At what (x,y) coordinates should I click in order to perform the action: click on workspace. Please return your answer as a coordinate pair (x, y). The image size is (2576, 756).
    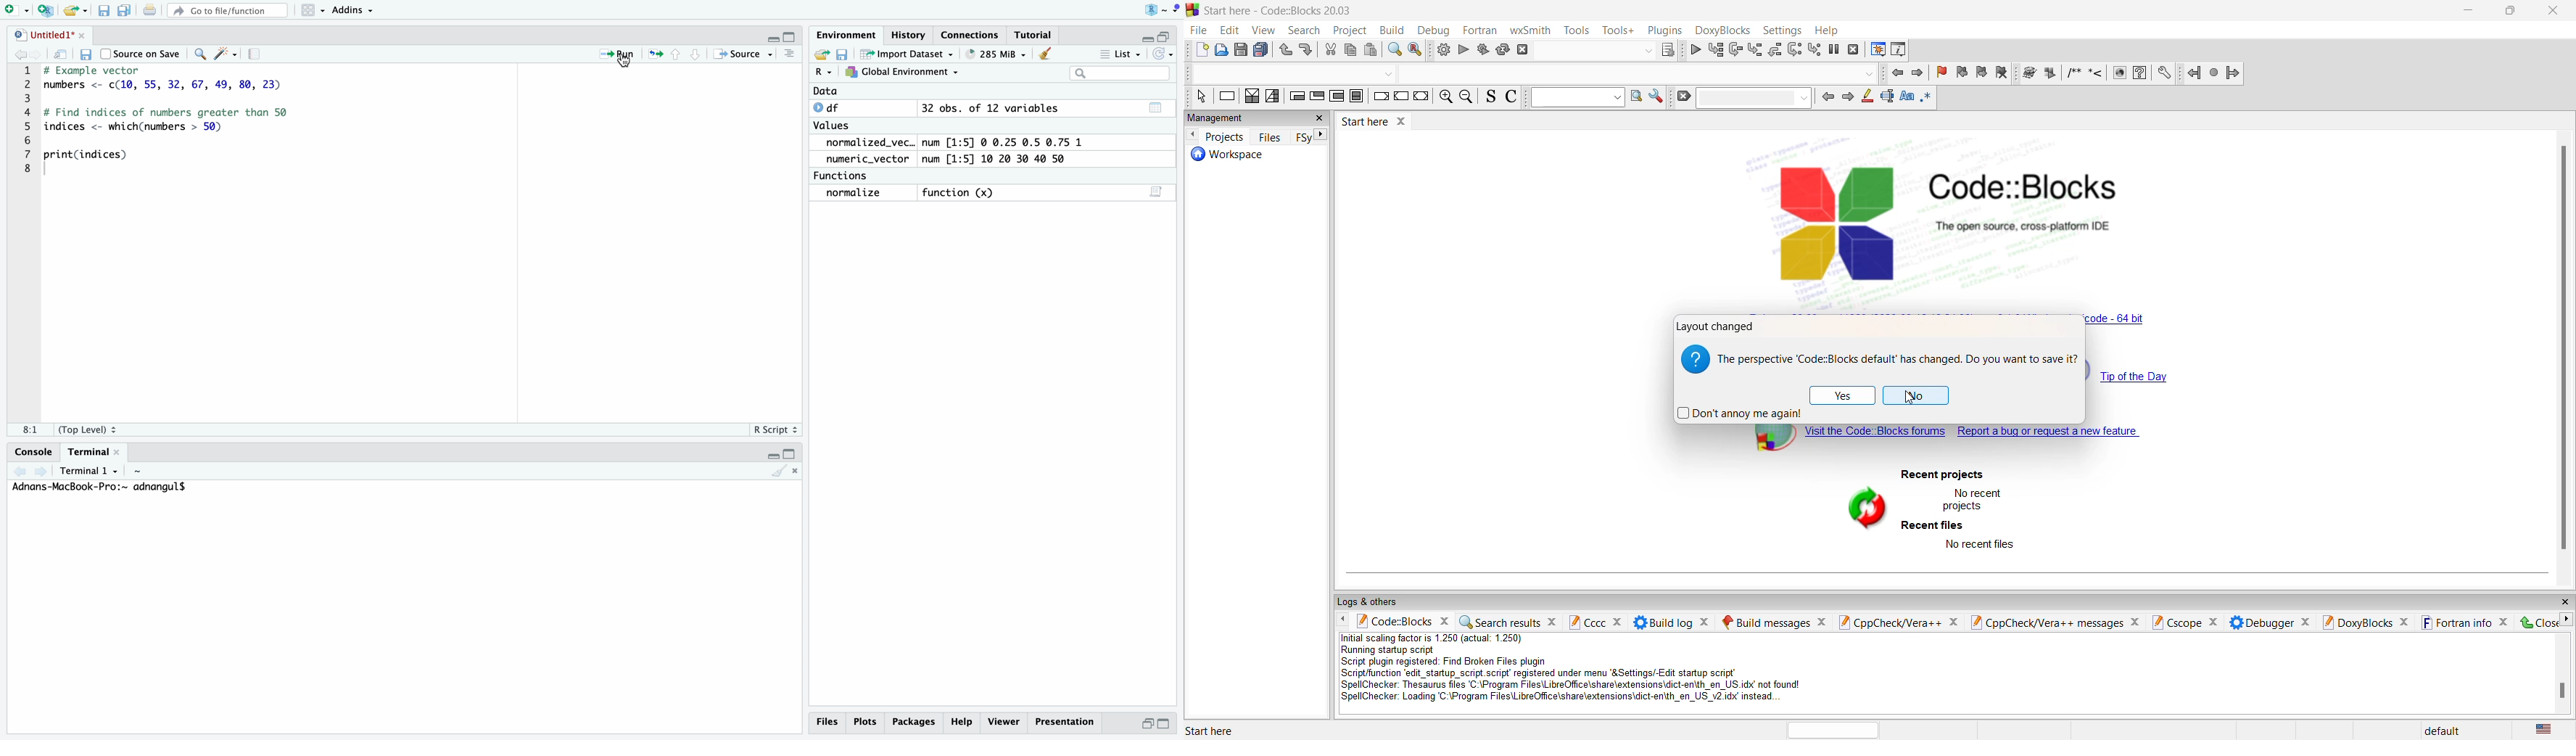
    Looking at the image, I should click on (1223, 157).